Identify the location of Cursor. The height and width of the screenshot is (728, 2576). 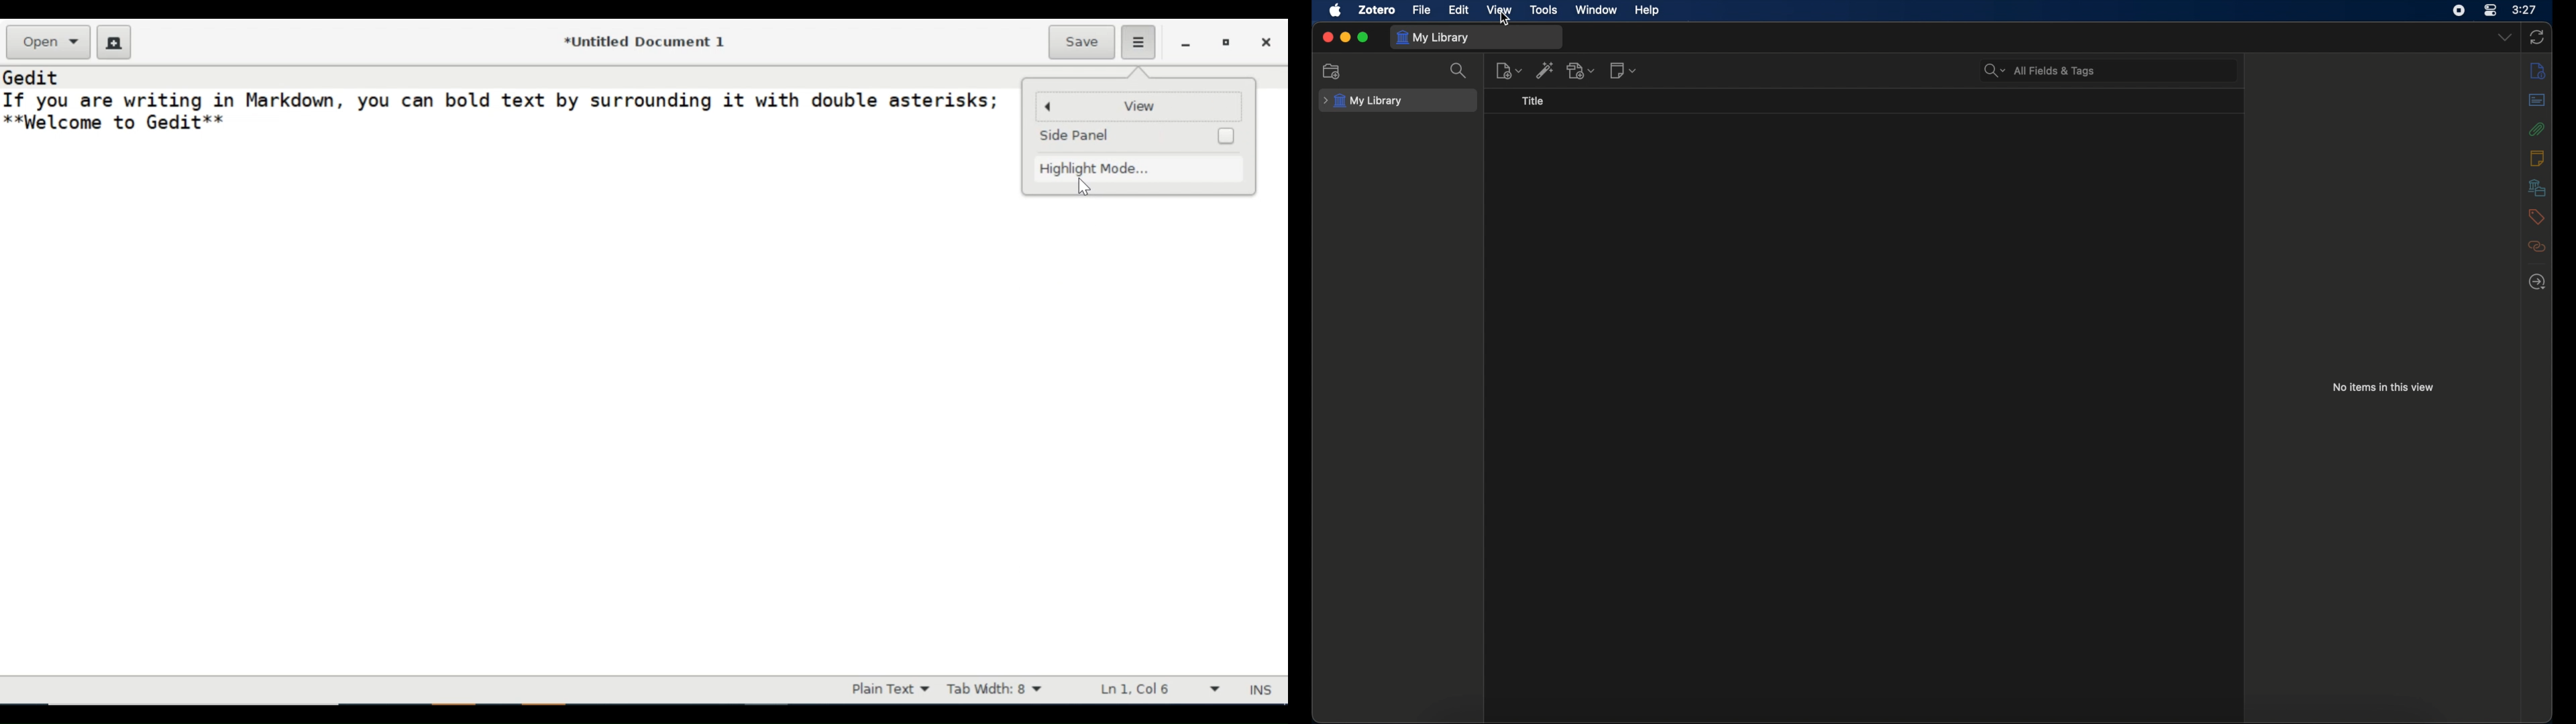
(1507, 19).